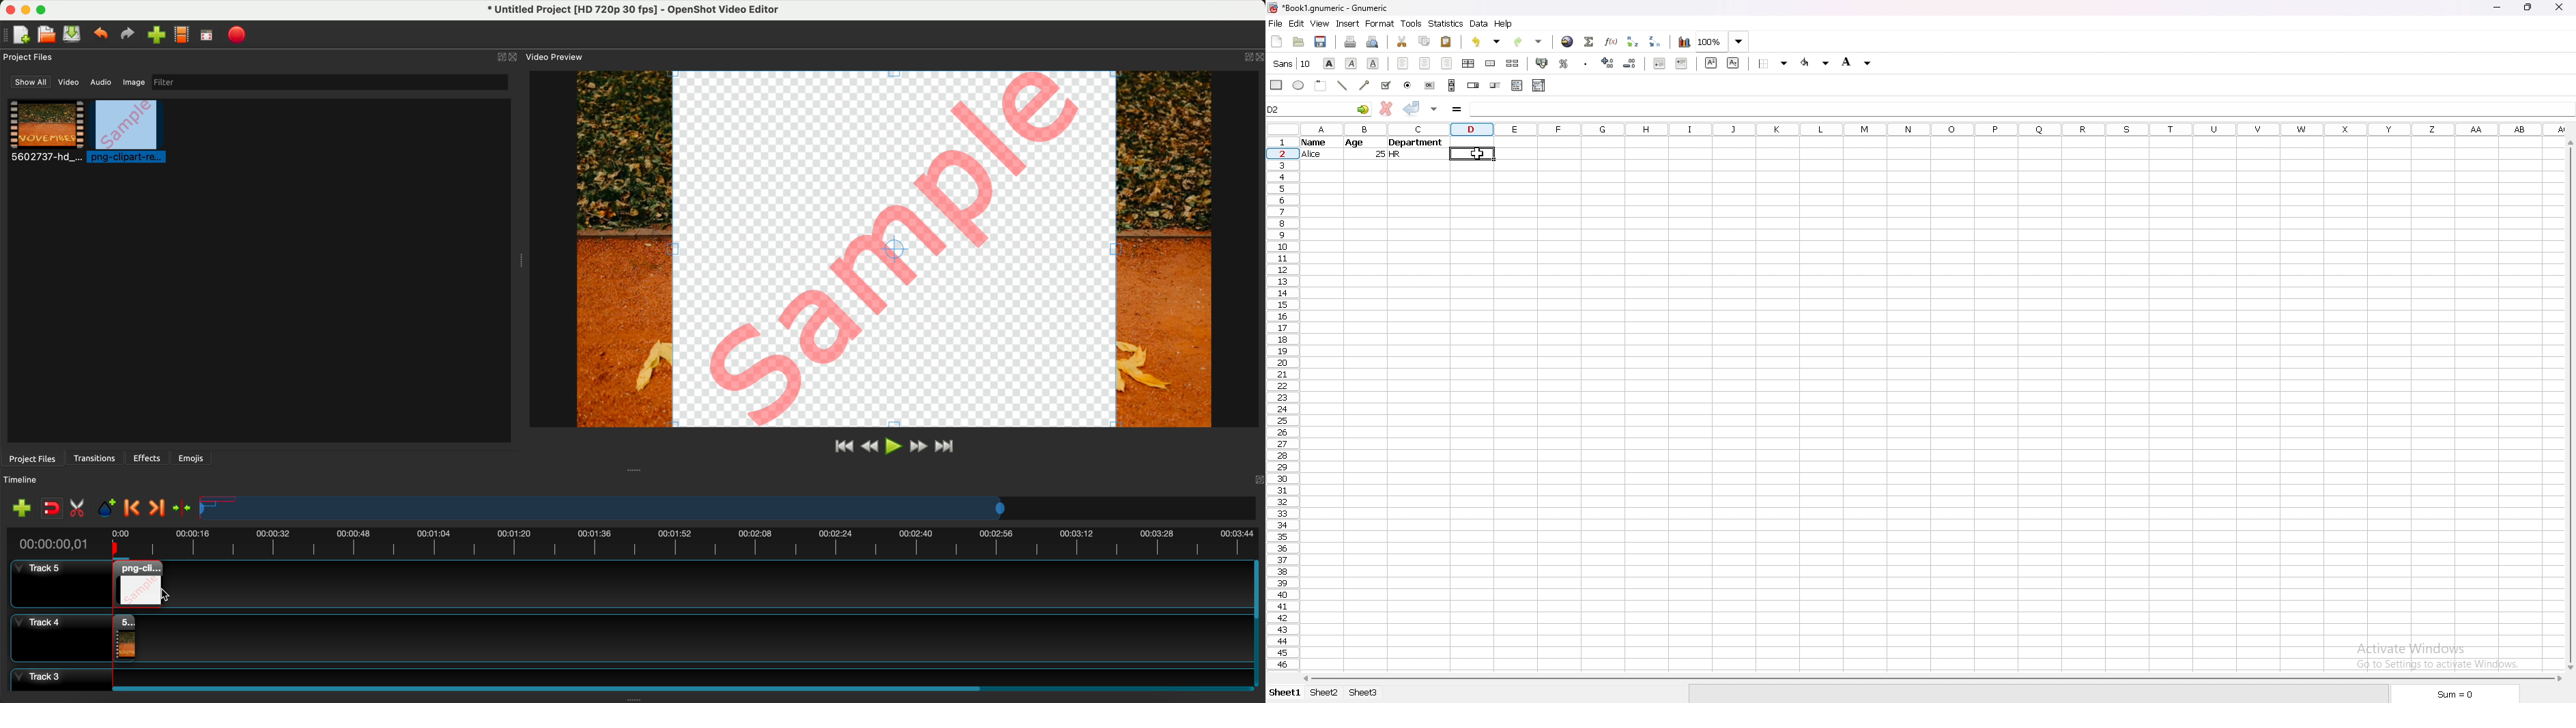 Image resolution: width=2576 pixels, height=728 pixels. I want to click on zoom, so click(1723, 42).